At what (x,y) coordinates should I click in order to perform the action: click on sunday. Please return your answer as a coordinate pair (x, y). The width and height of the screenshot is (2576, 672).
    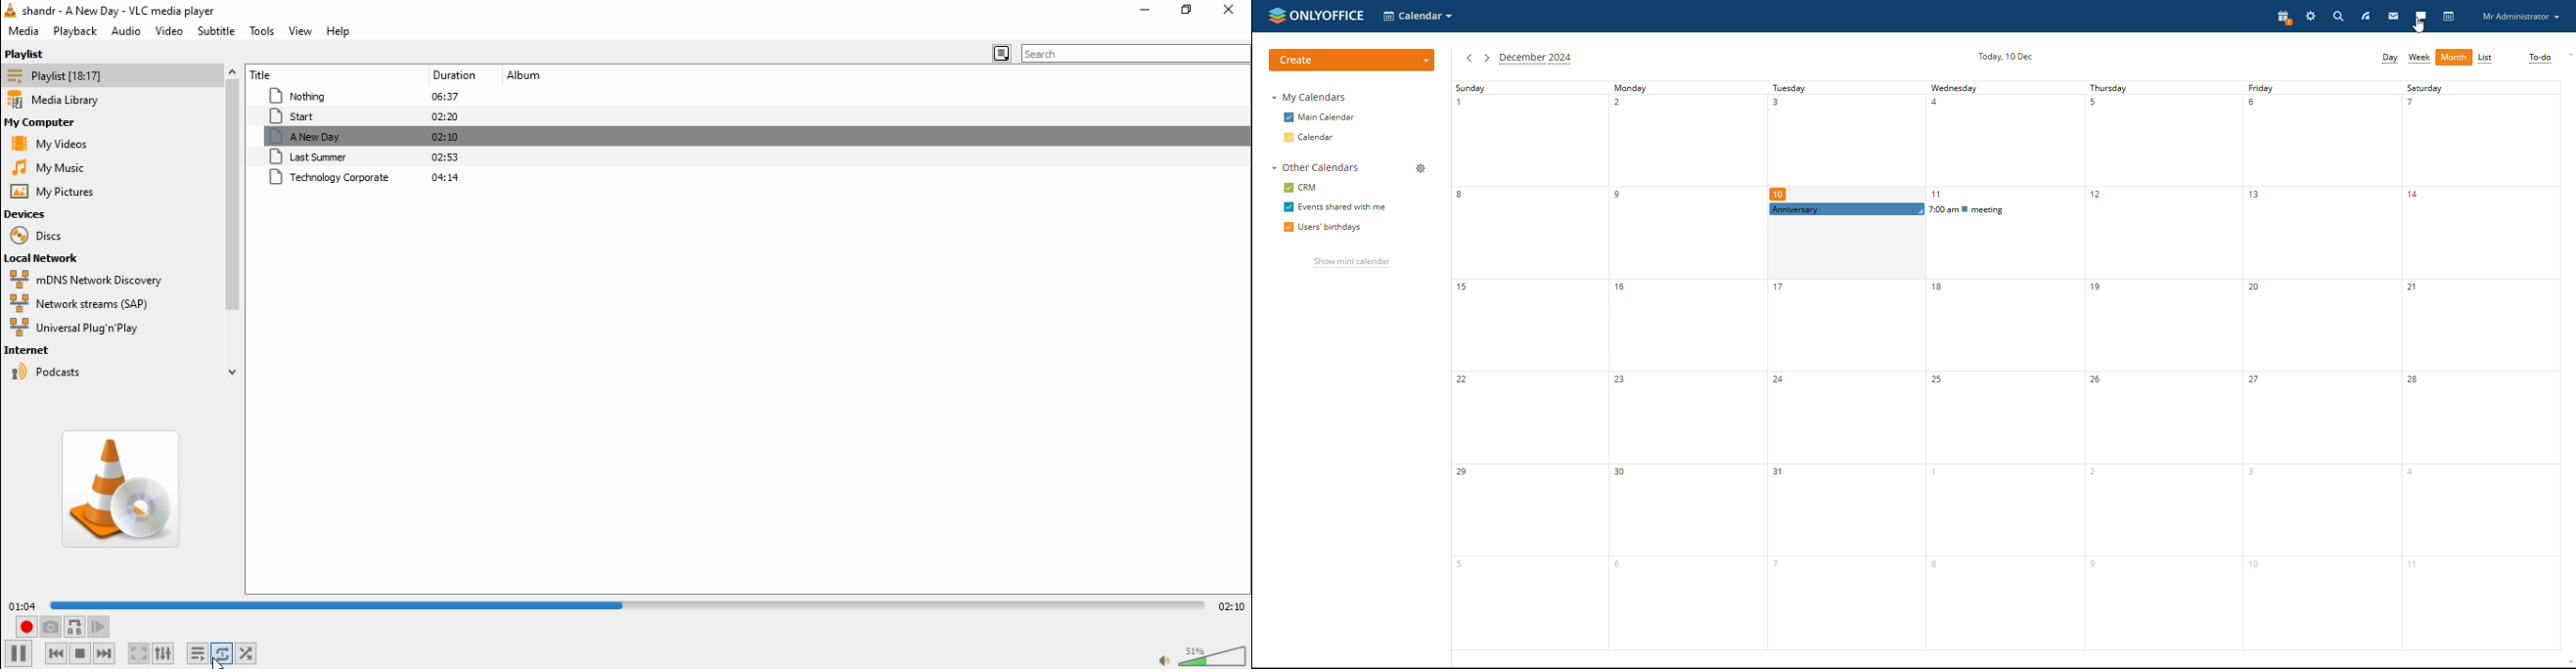
    Looking at the image, I should click on (1530, 365).